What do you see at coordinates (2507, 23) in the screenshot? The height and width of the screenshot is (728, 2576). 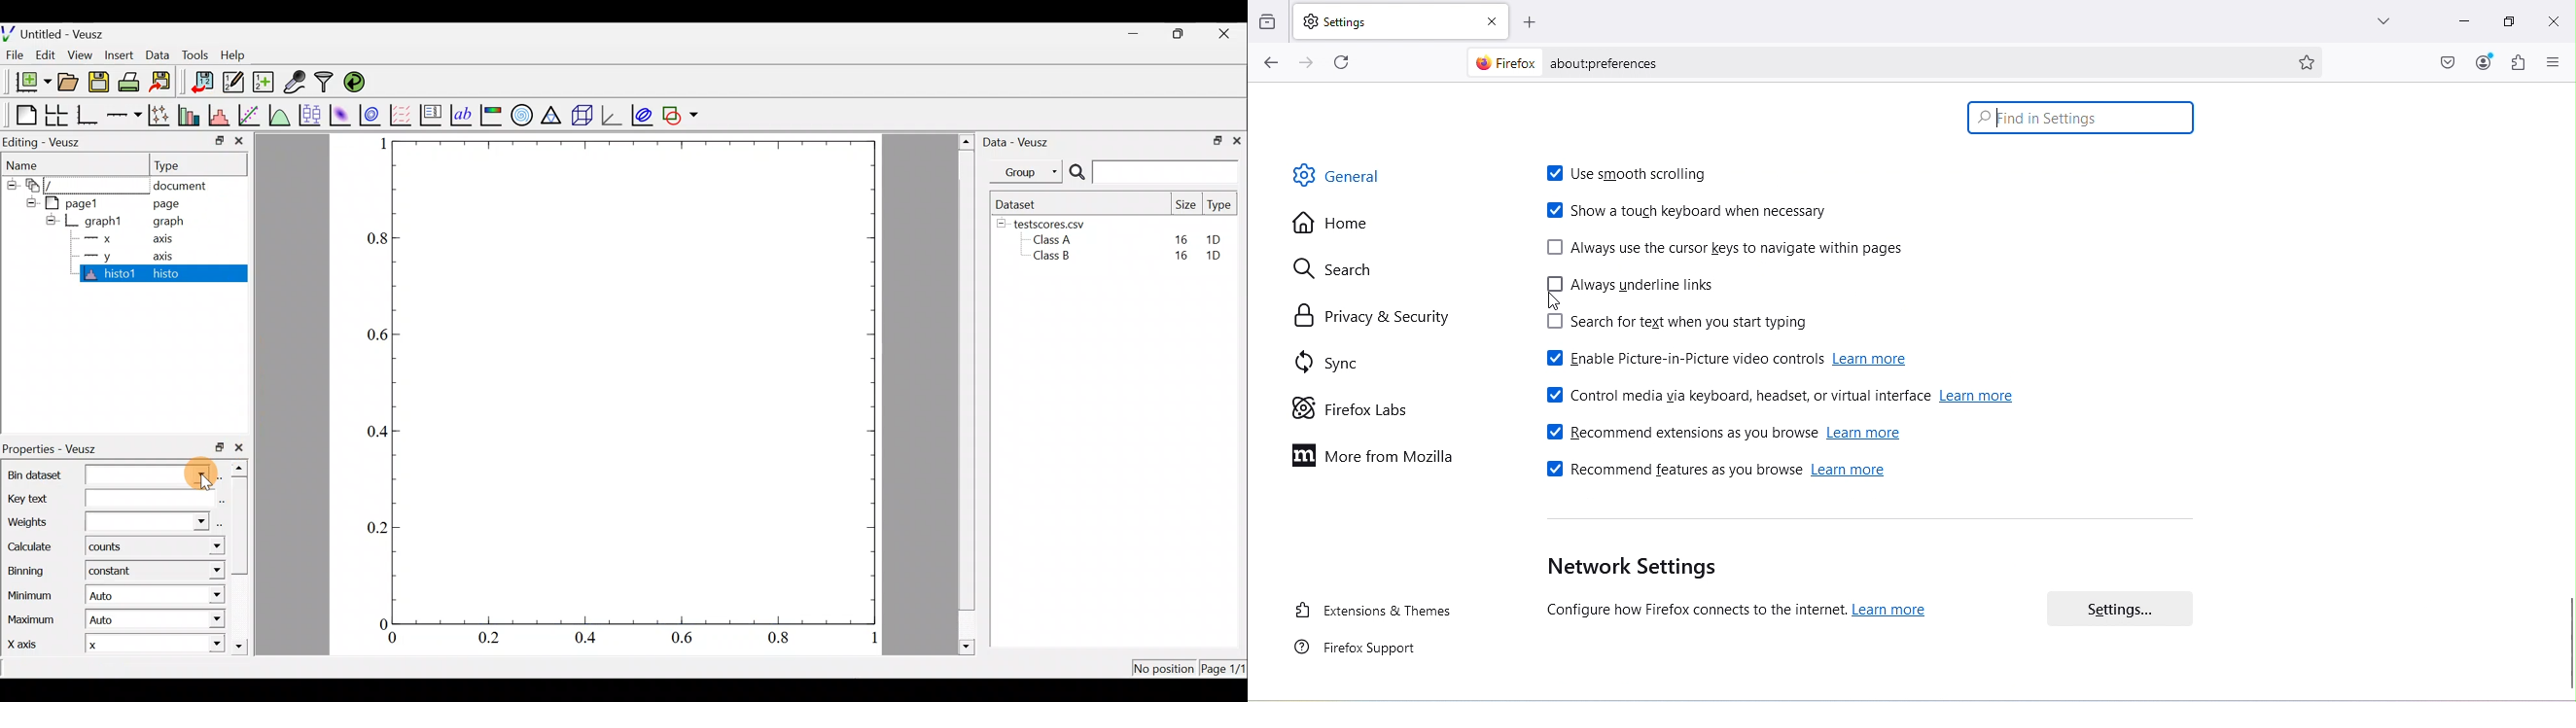 I see `Maximize` at bounding box center [2507, 23].